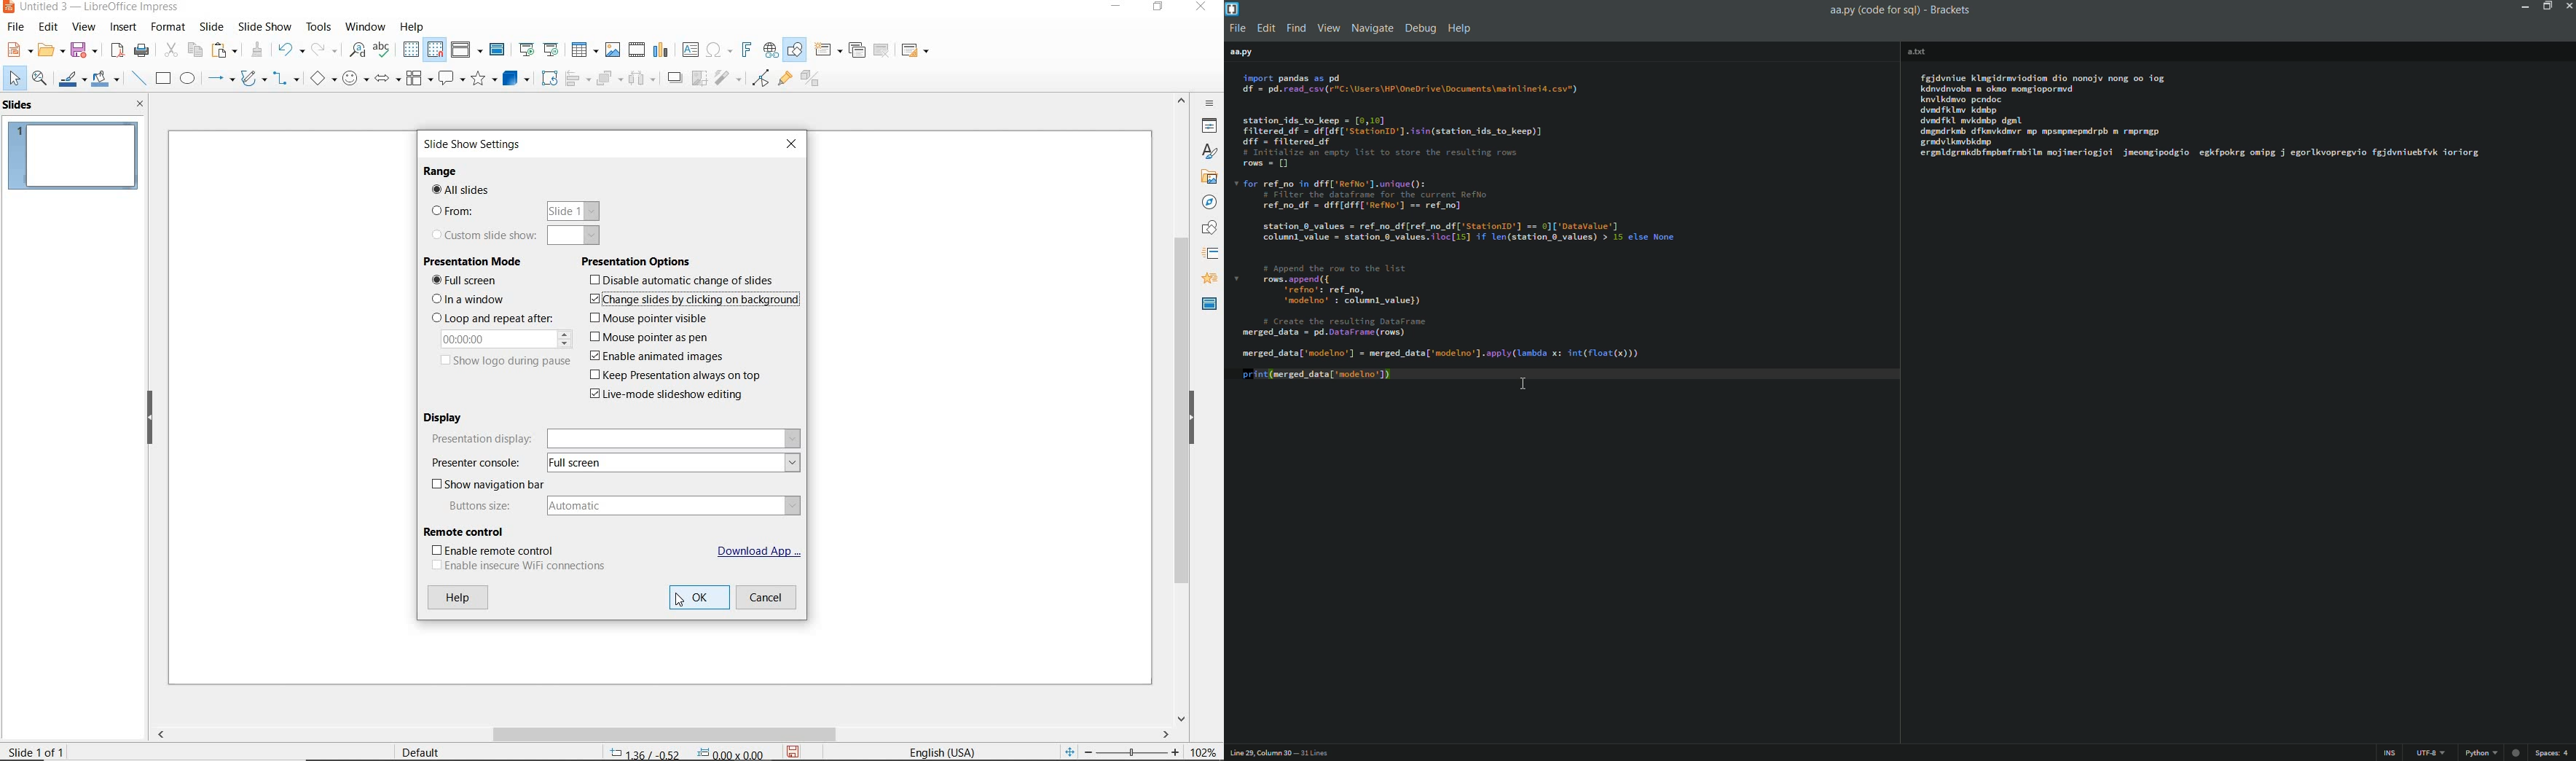 The image size is (2576, 784). What do you see at coordinates (323, 50) in the screenshot?
I see `REDO` at bounding box center [323, 50].